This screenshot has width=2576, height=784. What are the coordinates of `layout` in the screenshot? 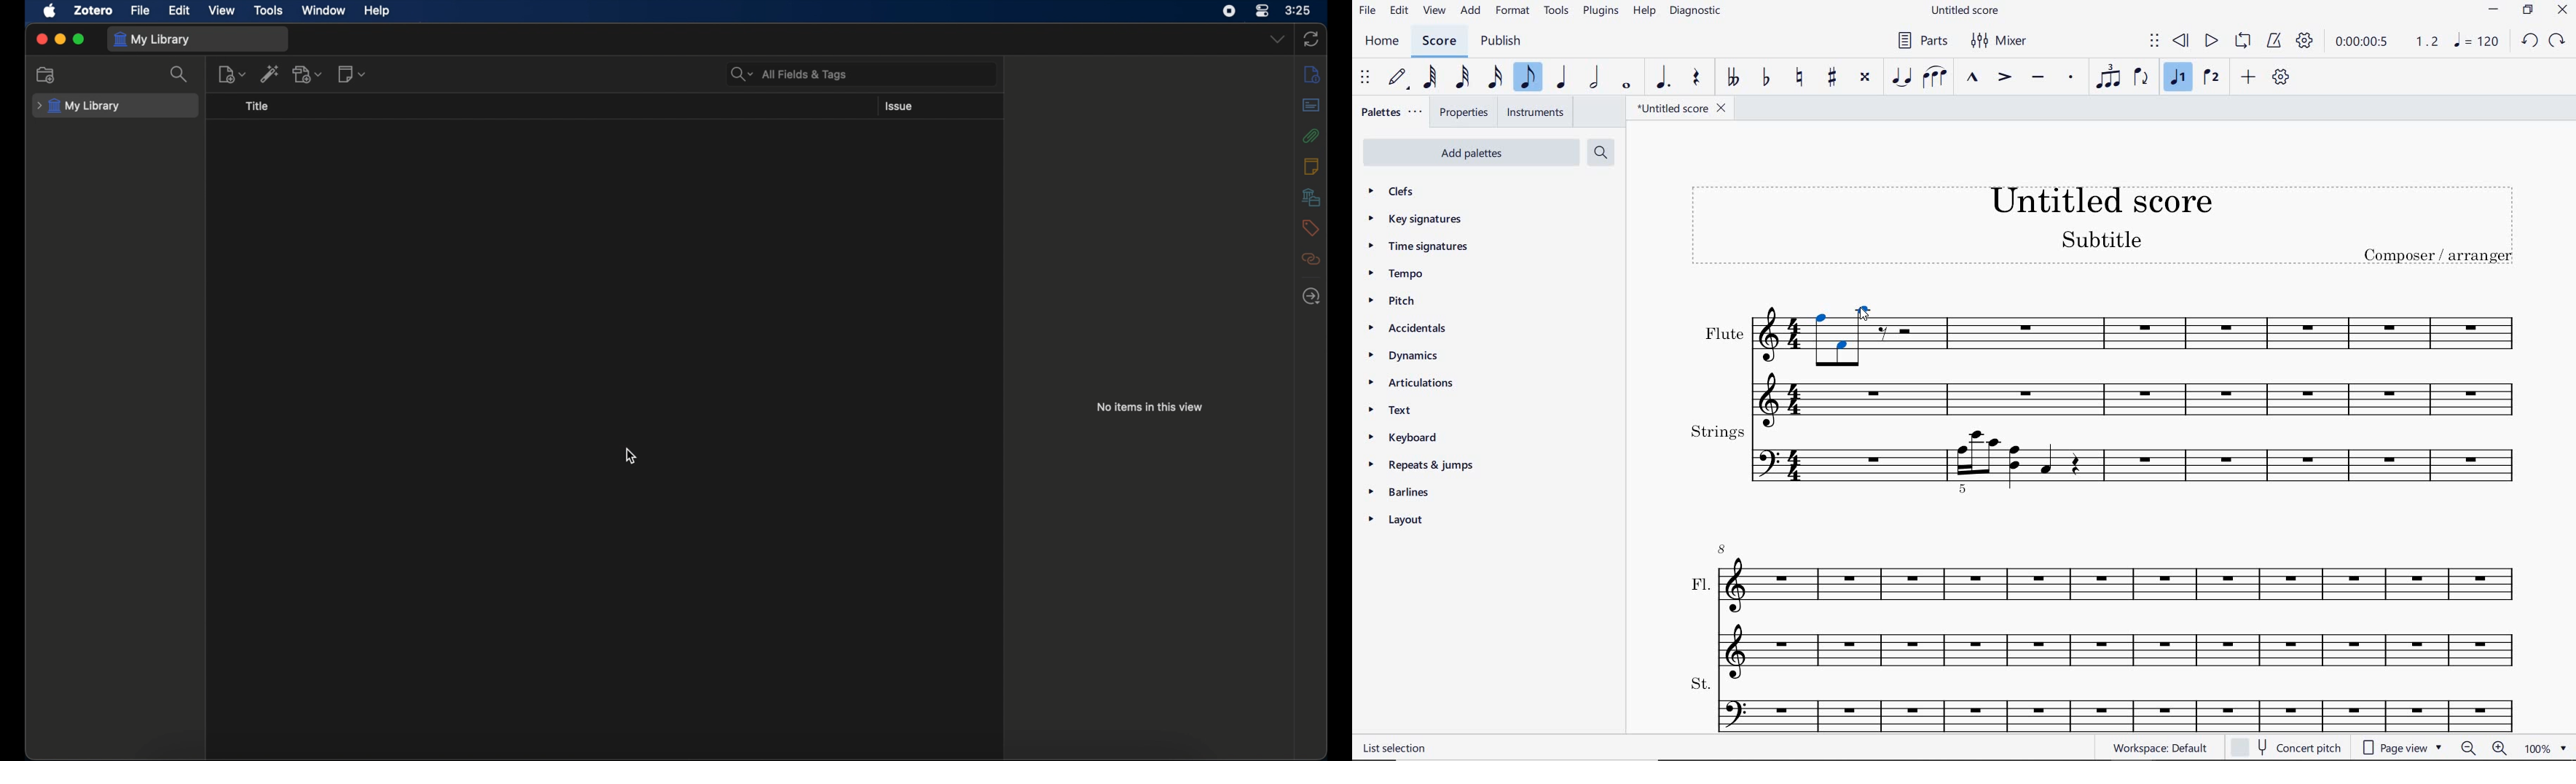 It's located at (1397, 522).